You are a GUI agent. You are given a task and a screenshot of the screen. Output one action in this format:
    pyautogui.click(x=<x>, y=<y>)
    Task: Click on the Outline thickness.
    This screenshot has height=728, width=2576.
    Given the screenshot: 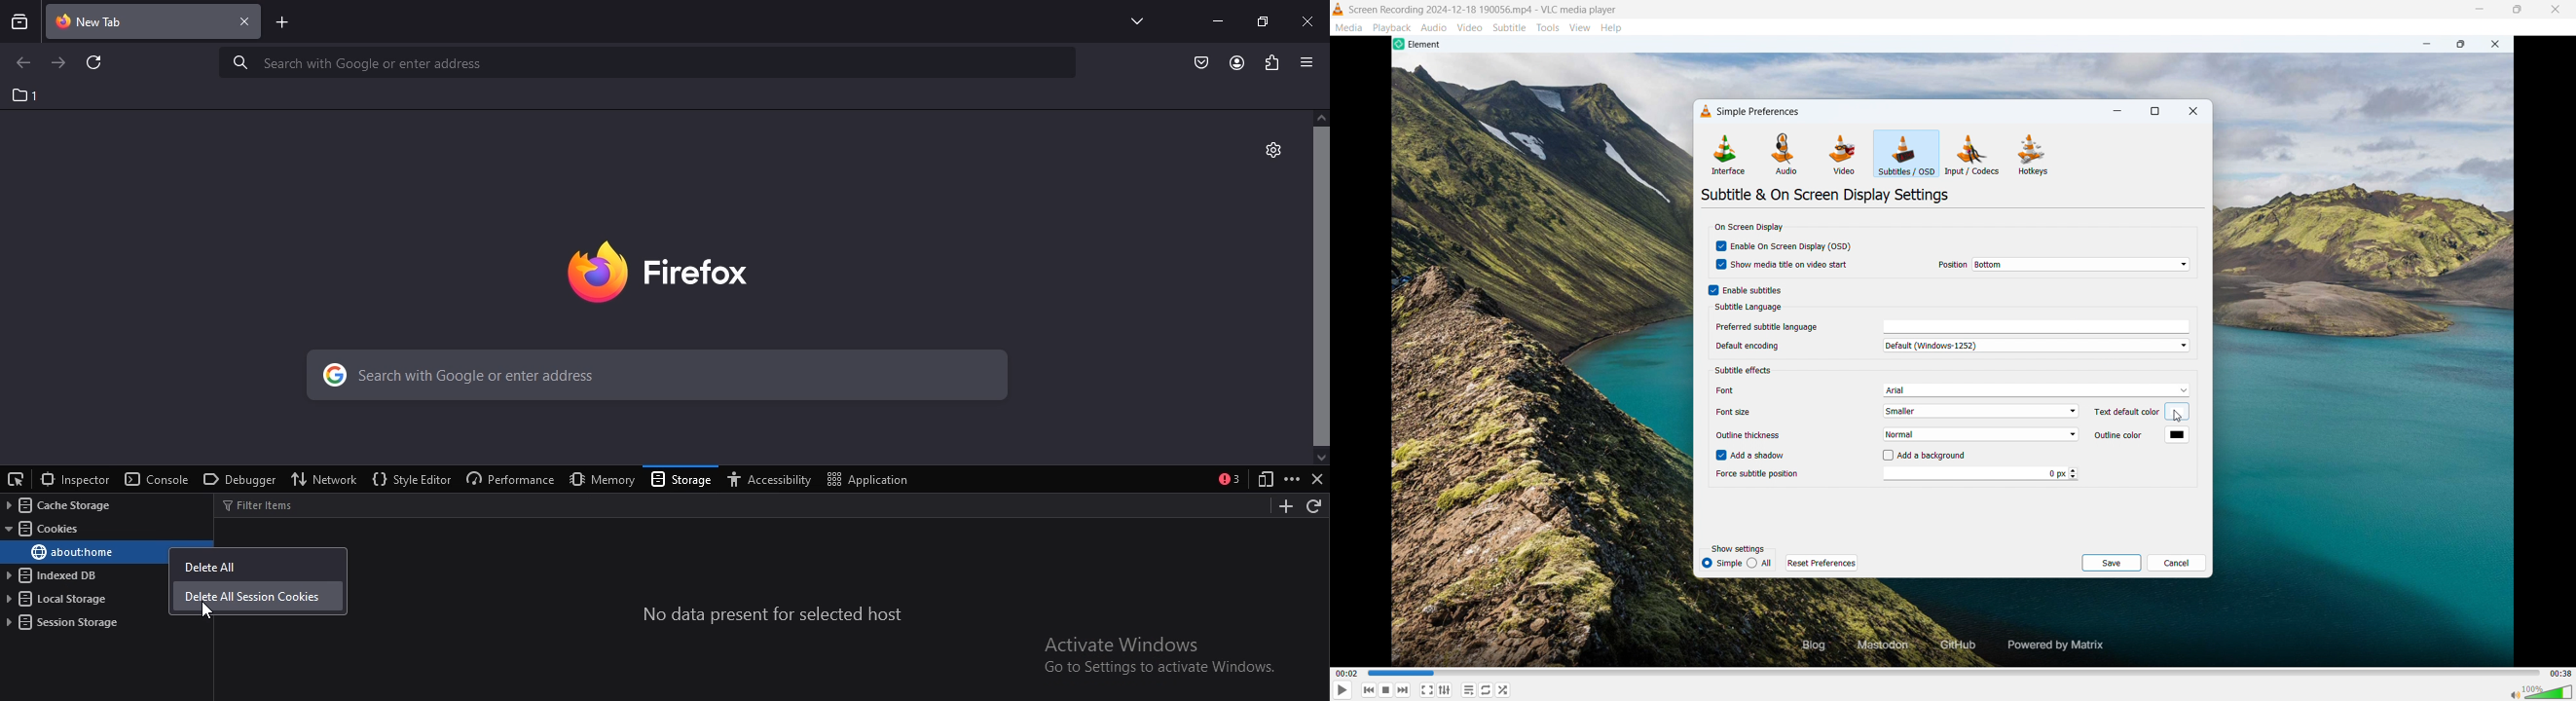 What is the action you would take?
    pyautogui.click(x=1748, y=436)
    